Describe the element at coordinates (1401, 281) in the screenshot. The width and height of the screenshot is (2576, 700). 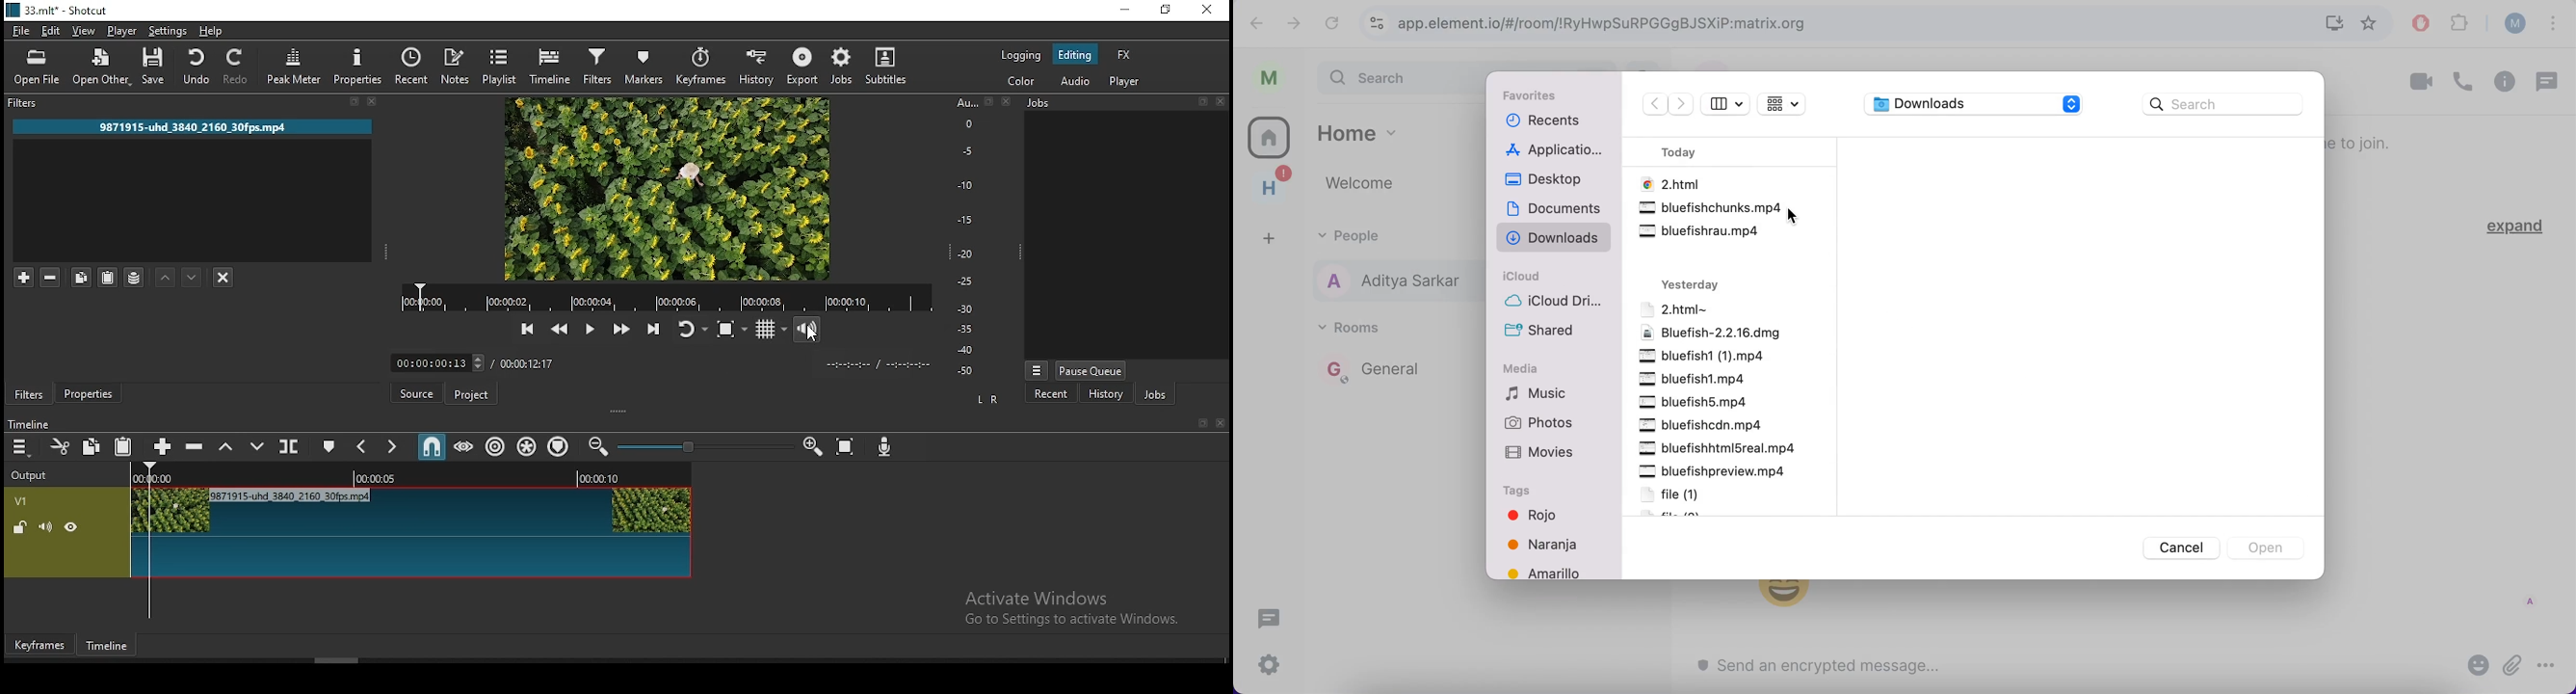
I see `people` at that location.